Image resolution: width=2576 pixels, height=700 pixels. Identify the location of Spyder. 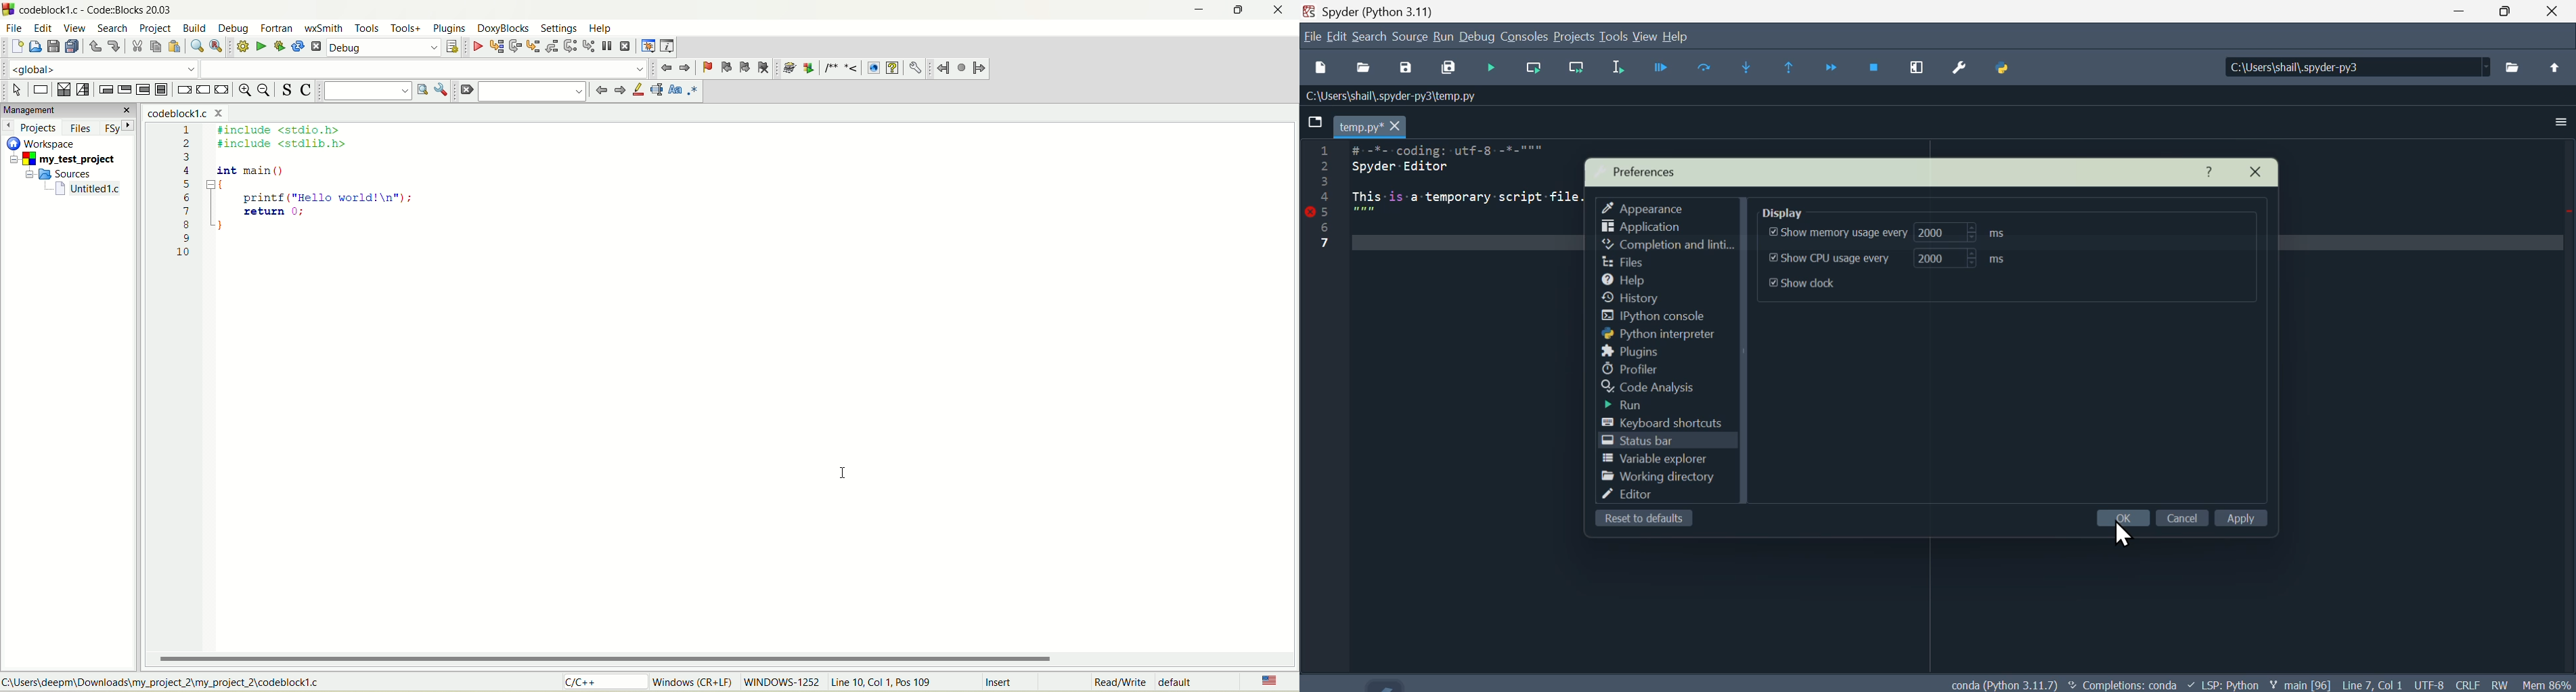
(1384, 11).